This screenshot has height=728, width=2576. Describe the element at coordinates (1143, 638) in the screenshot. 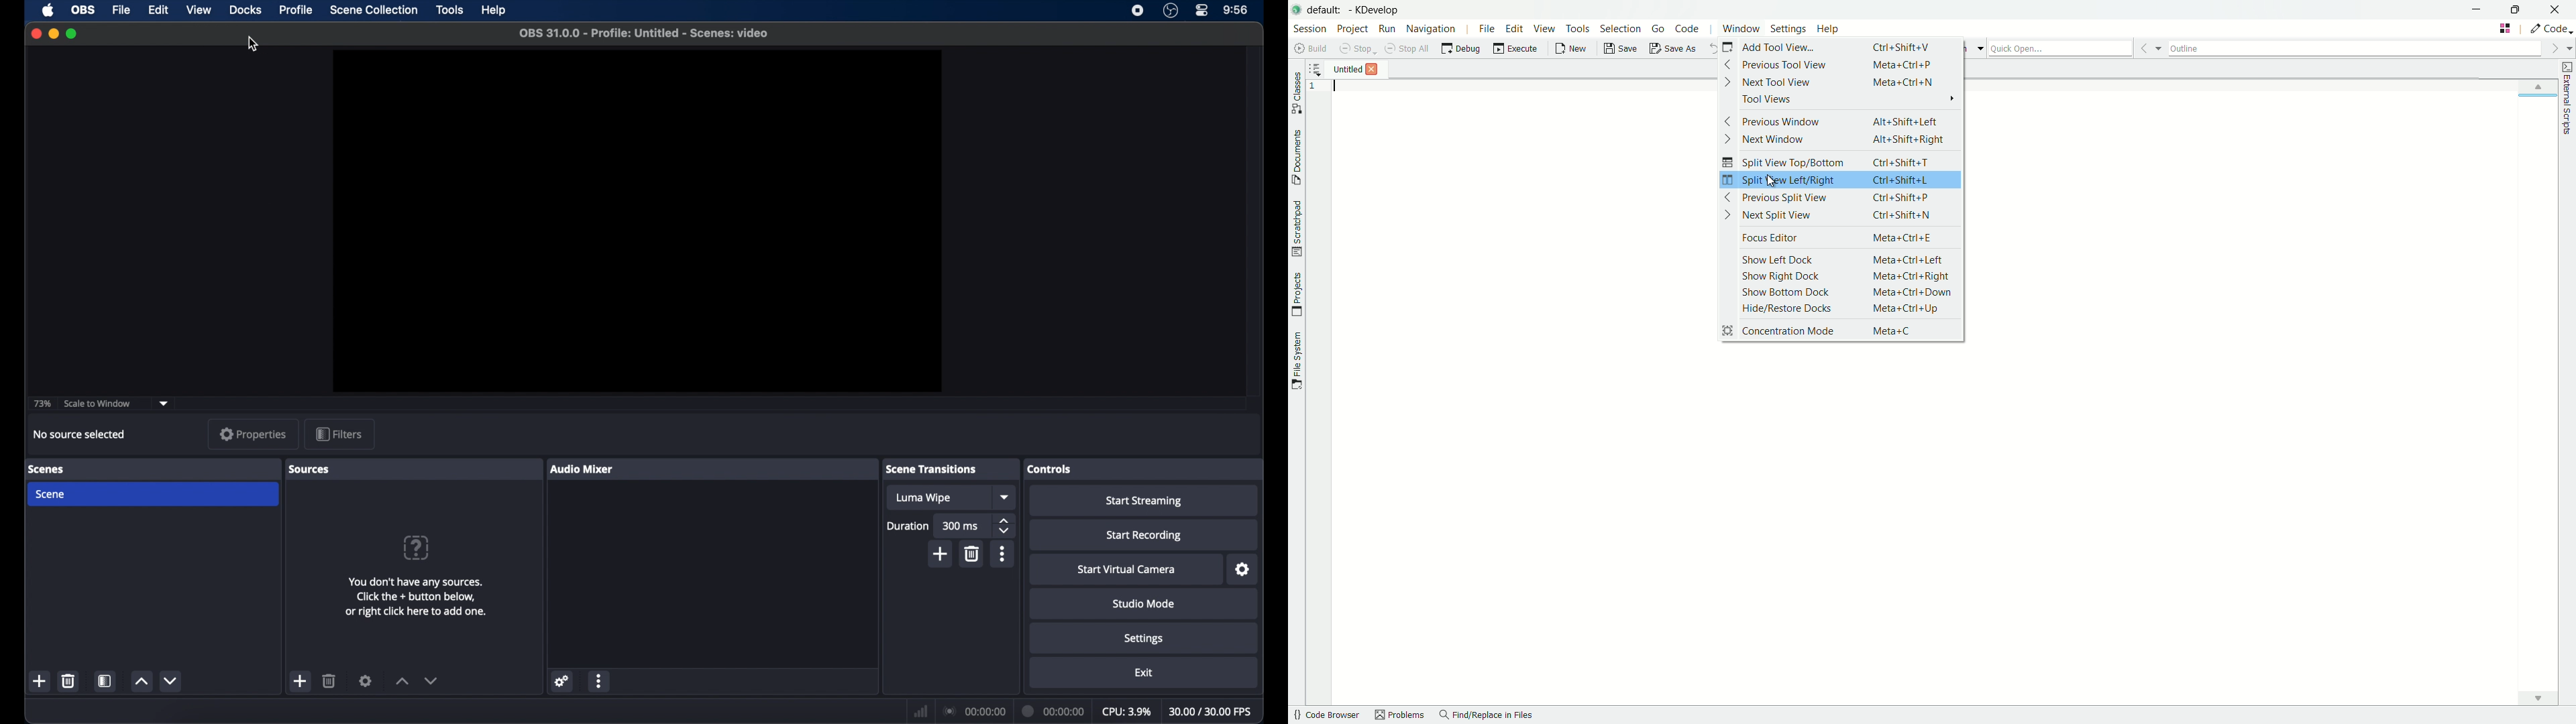

I see `settings` at that location.